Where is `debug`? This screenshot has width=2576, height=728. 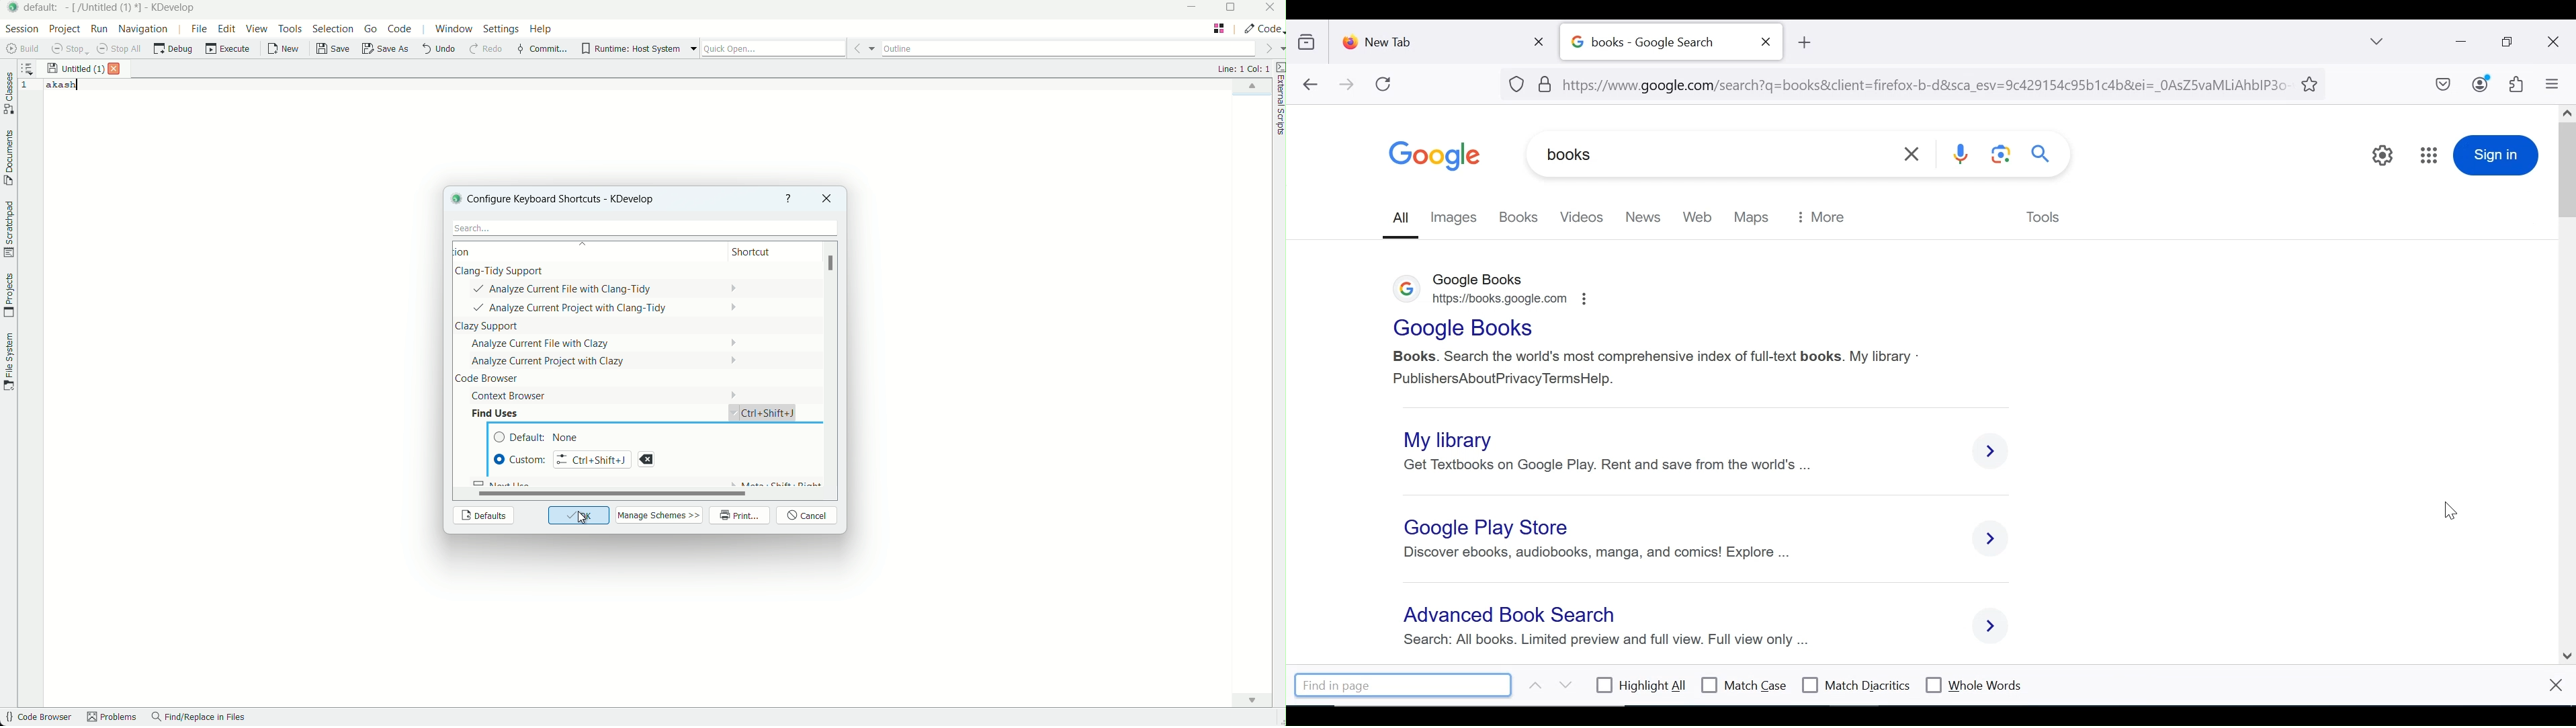 debug is located at coordinates (173, 49).